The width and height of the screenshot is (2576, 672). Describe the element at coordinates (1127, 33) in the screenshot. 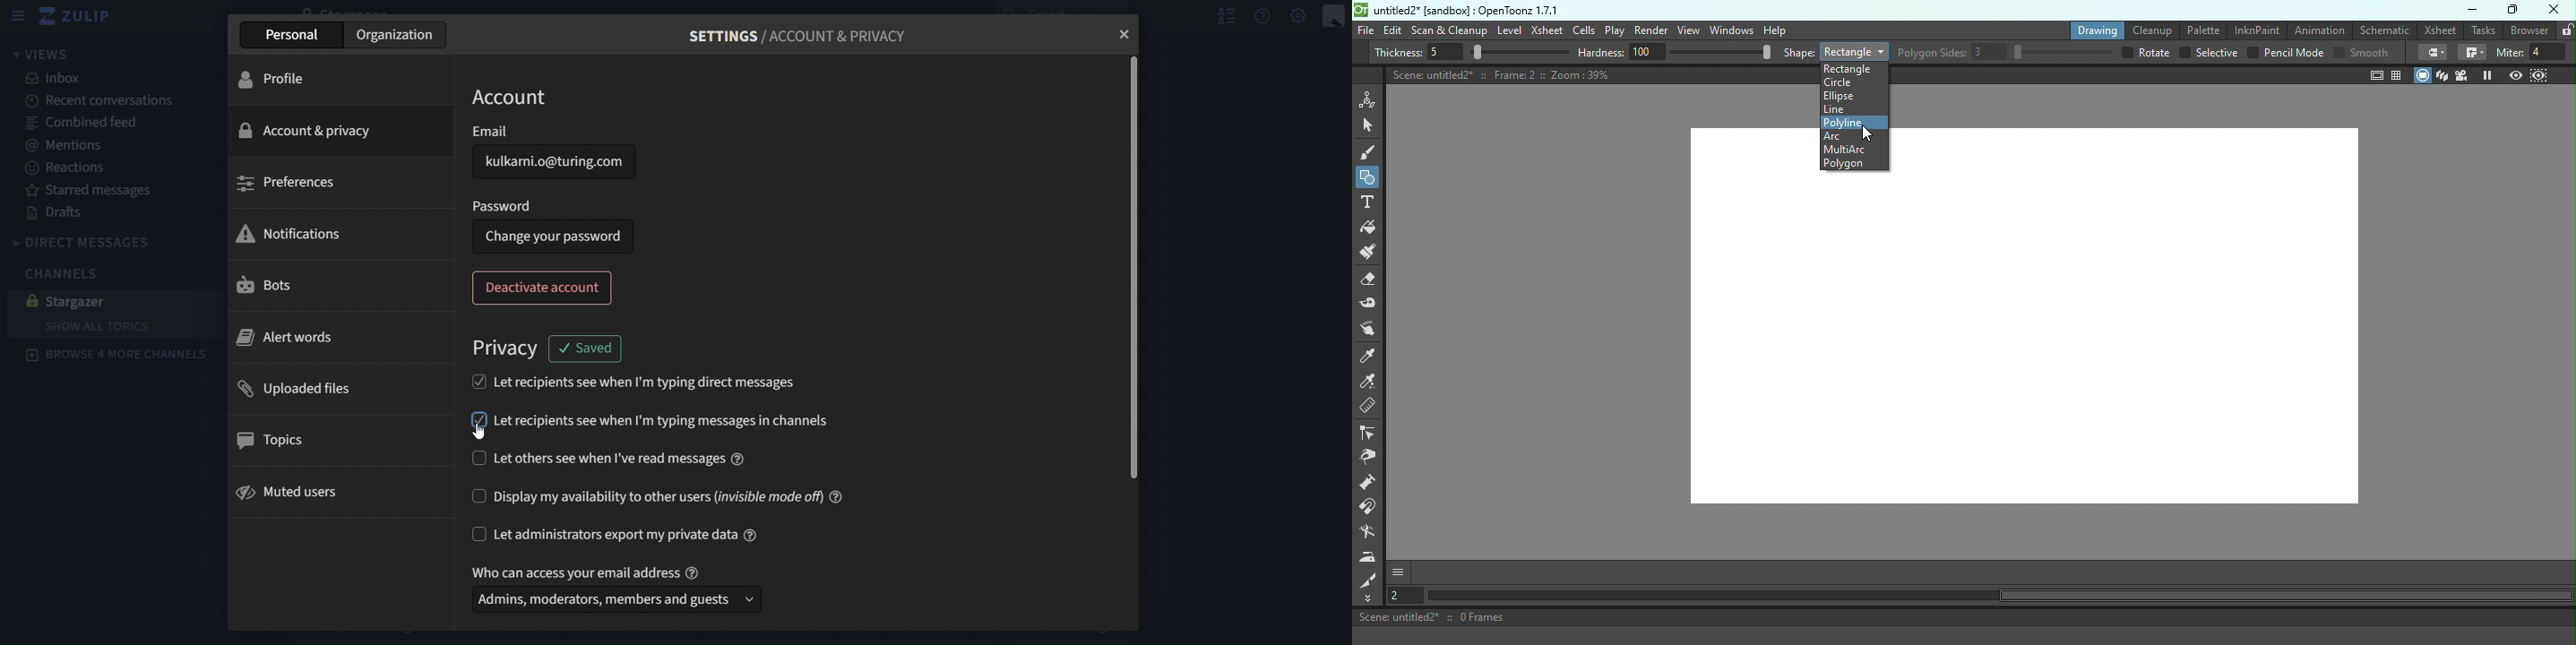

I see `close` at that location.